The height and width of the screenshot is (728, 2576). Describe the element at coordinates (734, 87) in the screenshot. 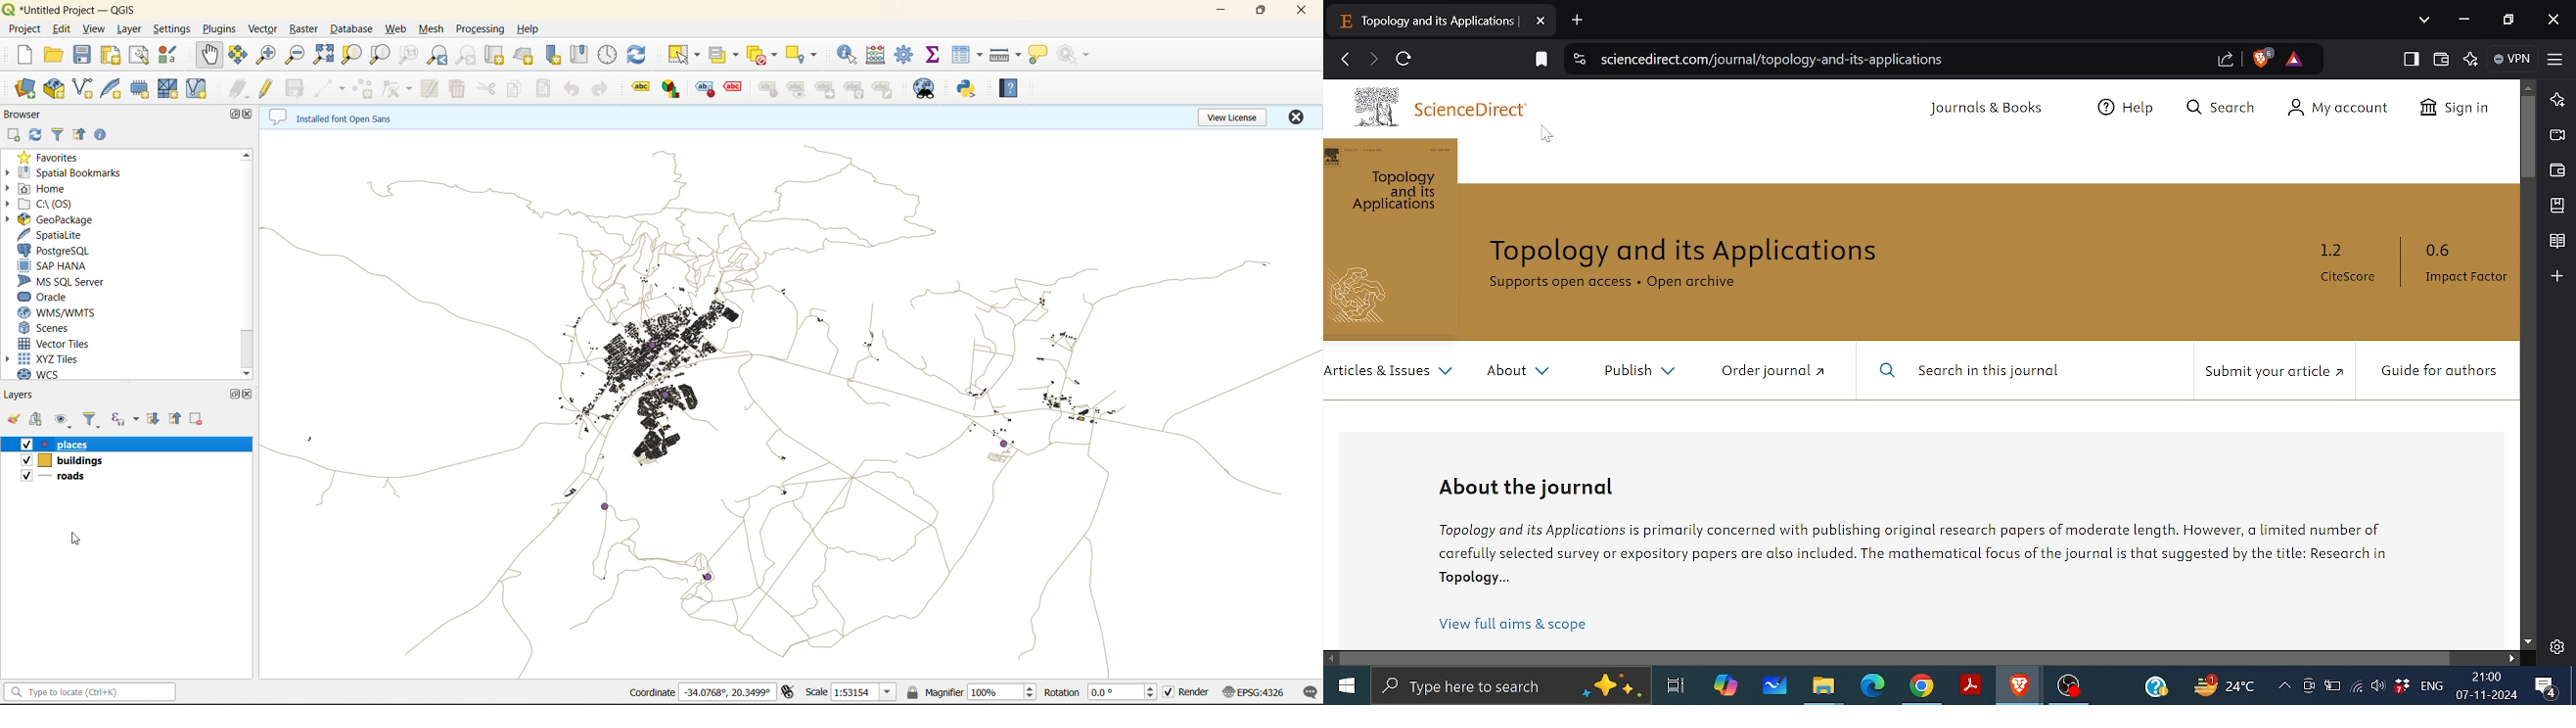

I see `label tool` at that location.